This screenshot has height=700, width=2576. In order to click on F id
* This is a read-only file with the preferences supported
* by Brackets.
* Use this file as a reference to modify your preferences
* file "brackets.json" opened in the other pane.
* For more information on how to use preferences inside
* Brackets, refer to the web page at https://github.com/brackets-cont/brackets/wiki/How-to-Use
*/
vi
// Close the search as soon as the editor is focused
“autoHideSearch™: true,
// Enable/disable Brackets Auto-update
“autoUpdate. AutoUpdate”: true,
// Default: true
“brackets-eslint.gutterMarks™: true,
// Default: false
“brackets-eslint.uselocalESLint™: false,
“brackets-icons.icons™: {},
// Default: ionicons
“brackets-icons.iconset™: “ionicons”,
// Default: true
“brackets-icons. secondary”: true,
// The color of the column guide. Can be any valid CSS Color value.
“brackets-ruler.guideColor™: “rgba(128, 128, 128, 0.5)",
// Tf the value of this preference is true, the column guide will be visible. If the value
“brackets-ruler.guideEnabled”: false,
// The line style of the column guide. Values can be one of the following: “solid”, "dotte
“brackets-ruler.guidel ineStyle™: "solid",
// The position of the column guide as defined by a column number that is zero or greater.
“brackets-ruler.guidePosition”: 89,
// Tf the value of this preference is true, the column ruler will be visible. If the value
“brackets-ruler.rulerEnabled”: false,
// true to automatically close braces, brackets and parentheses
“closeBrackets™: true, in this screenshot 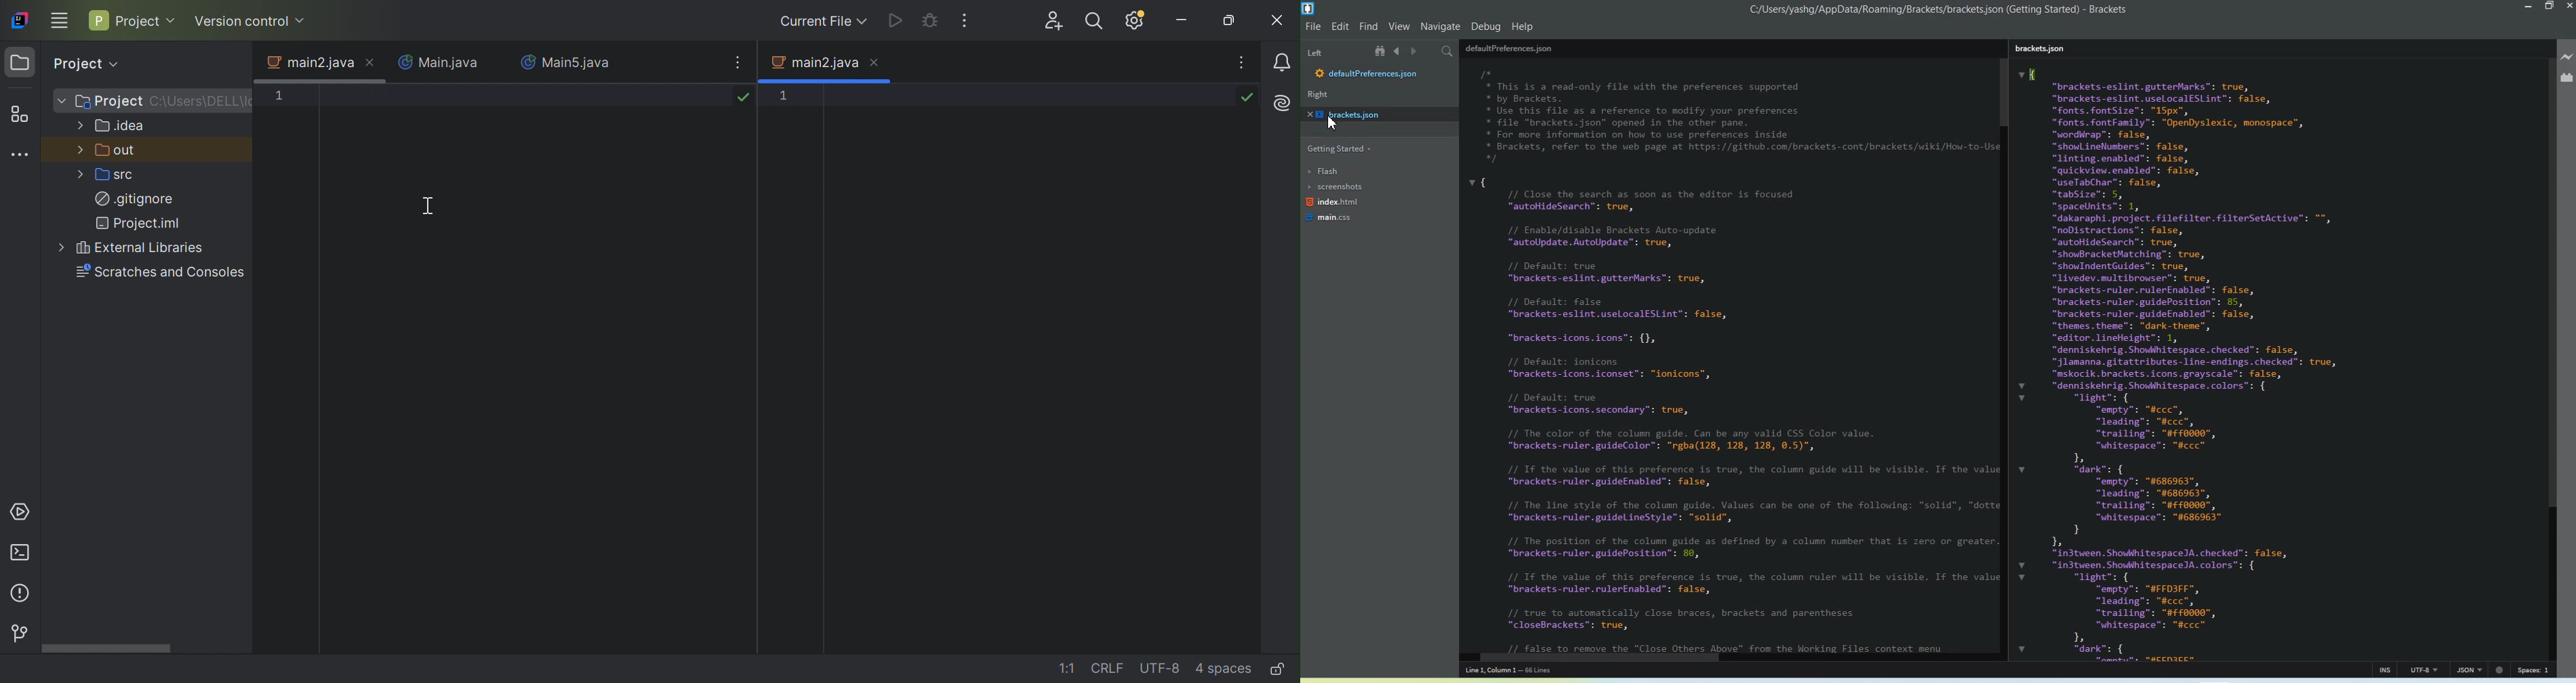, I will do `click(1730, 361)`.